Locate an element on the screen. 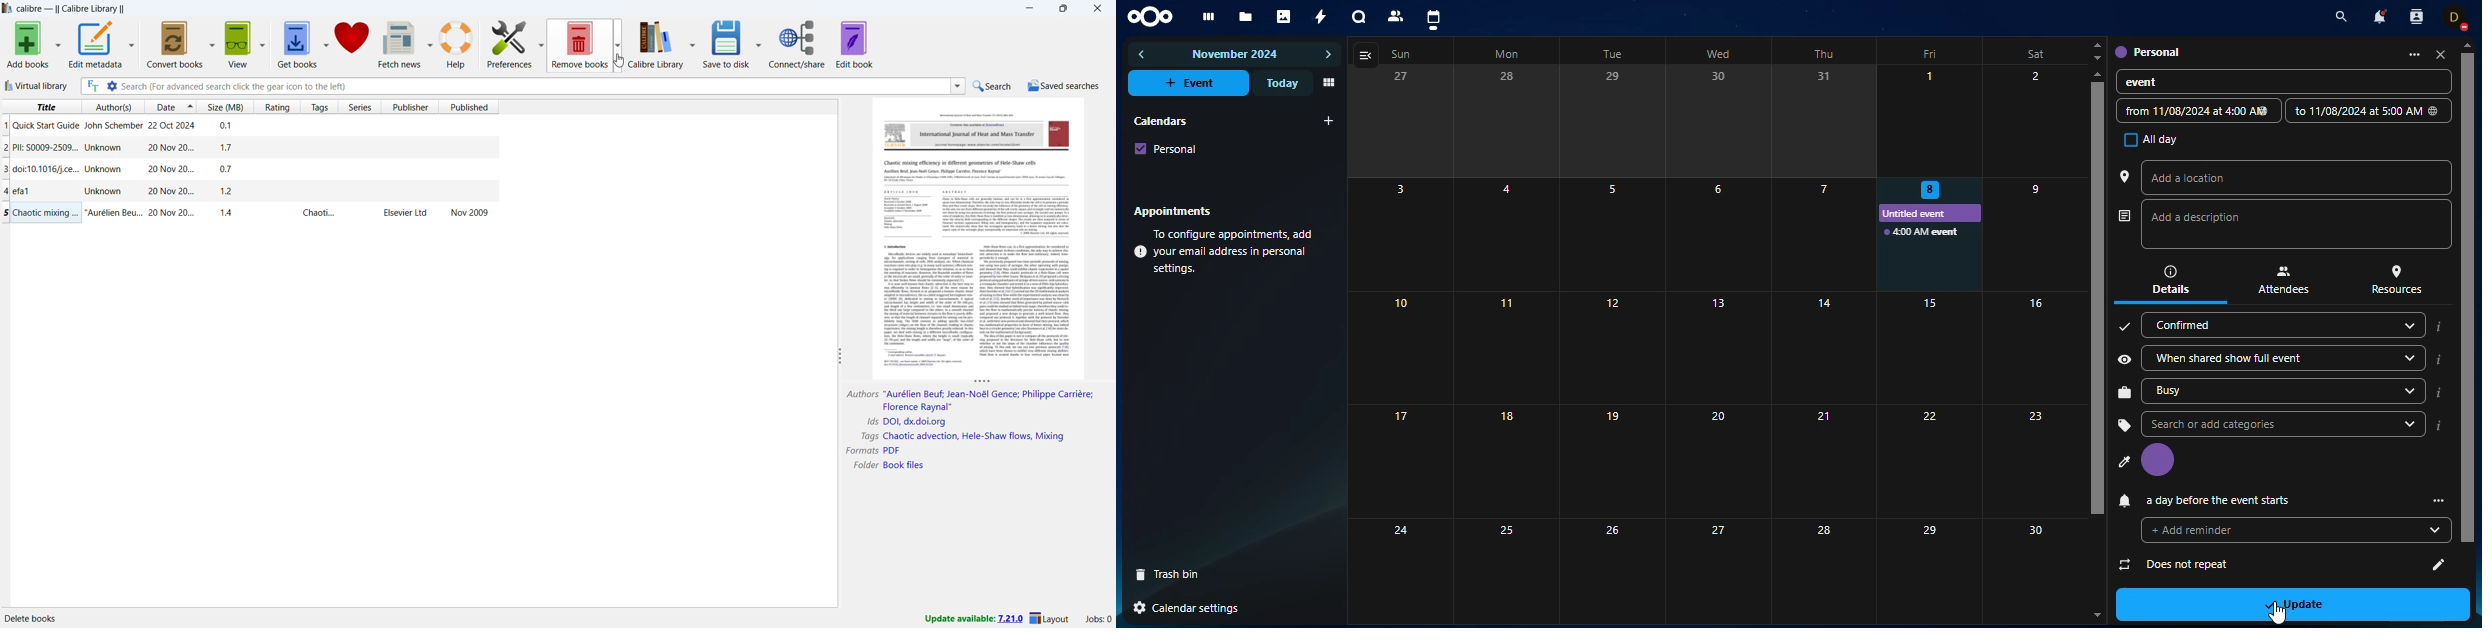 This screenshot has height=644, width=2492. 28 is located at coordinates (1507, 120).